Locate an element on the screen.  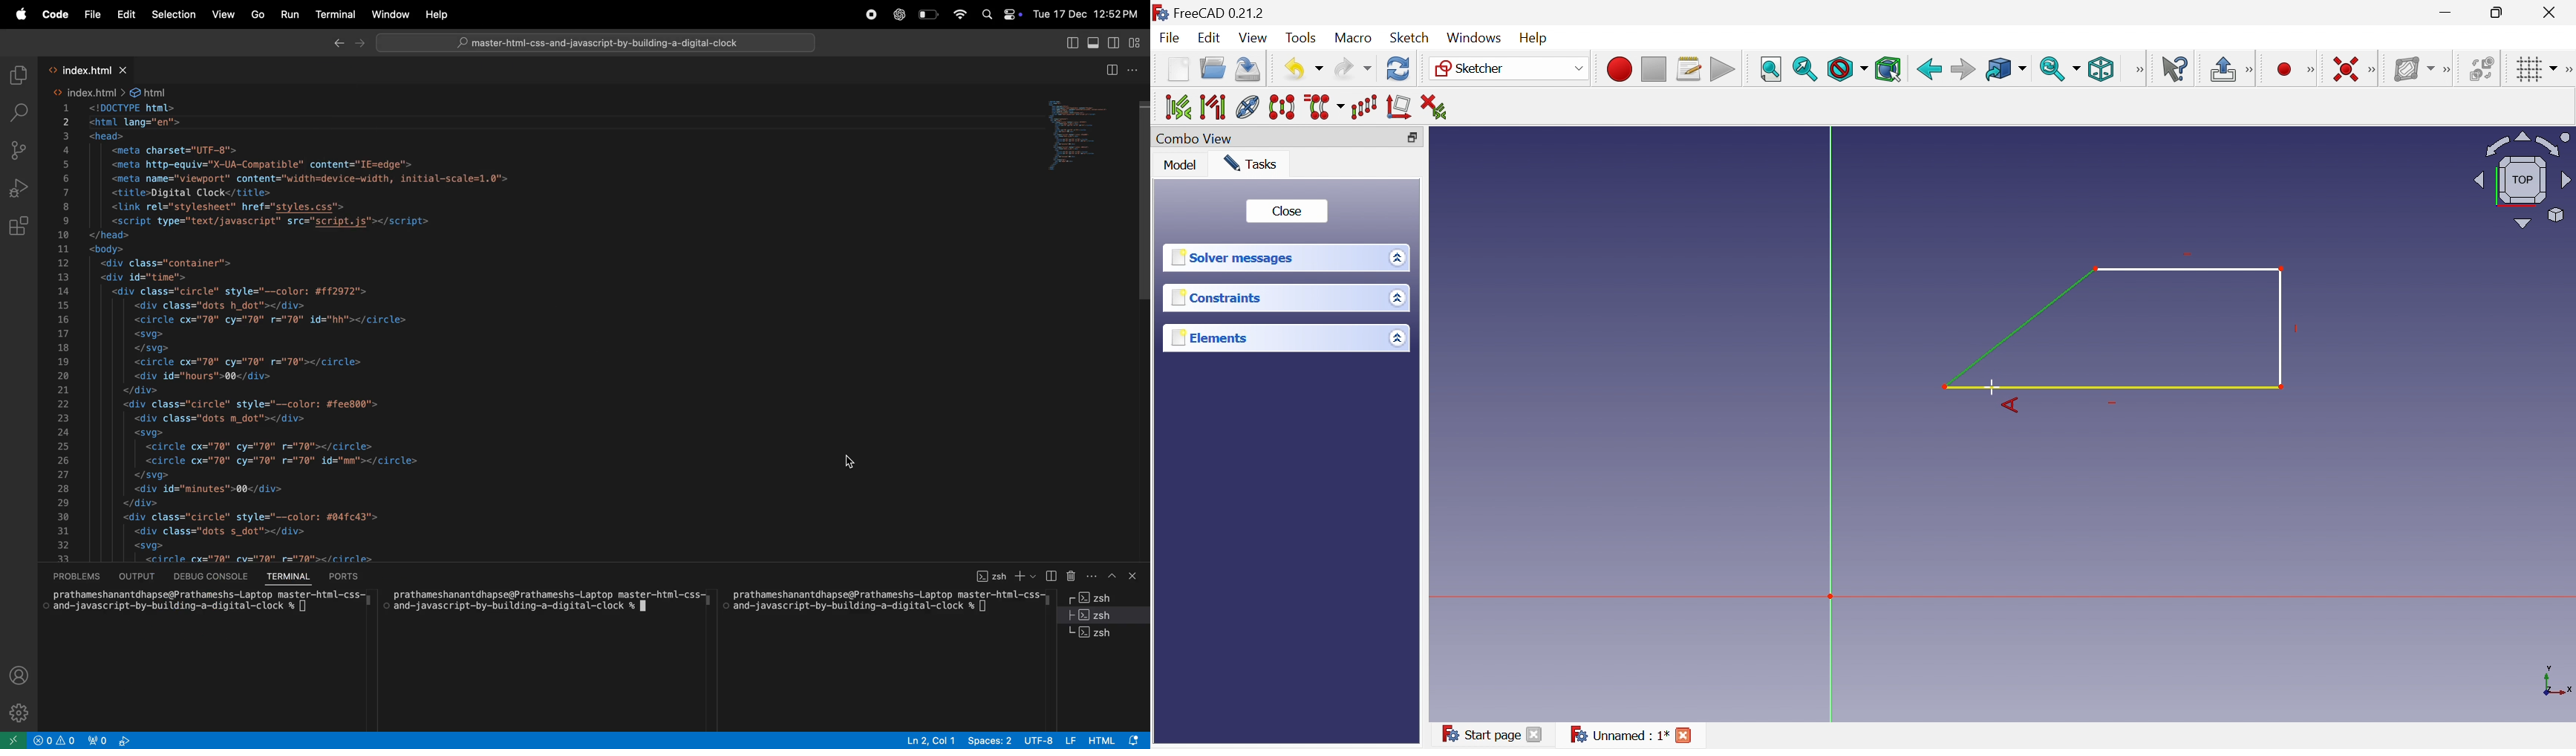
window is located at coordinates (391, 13).